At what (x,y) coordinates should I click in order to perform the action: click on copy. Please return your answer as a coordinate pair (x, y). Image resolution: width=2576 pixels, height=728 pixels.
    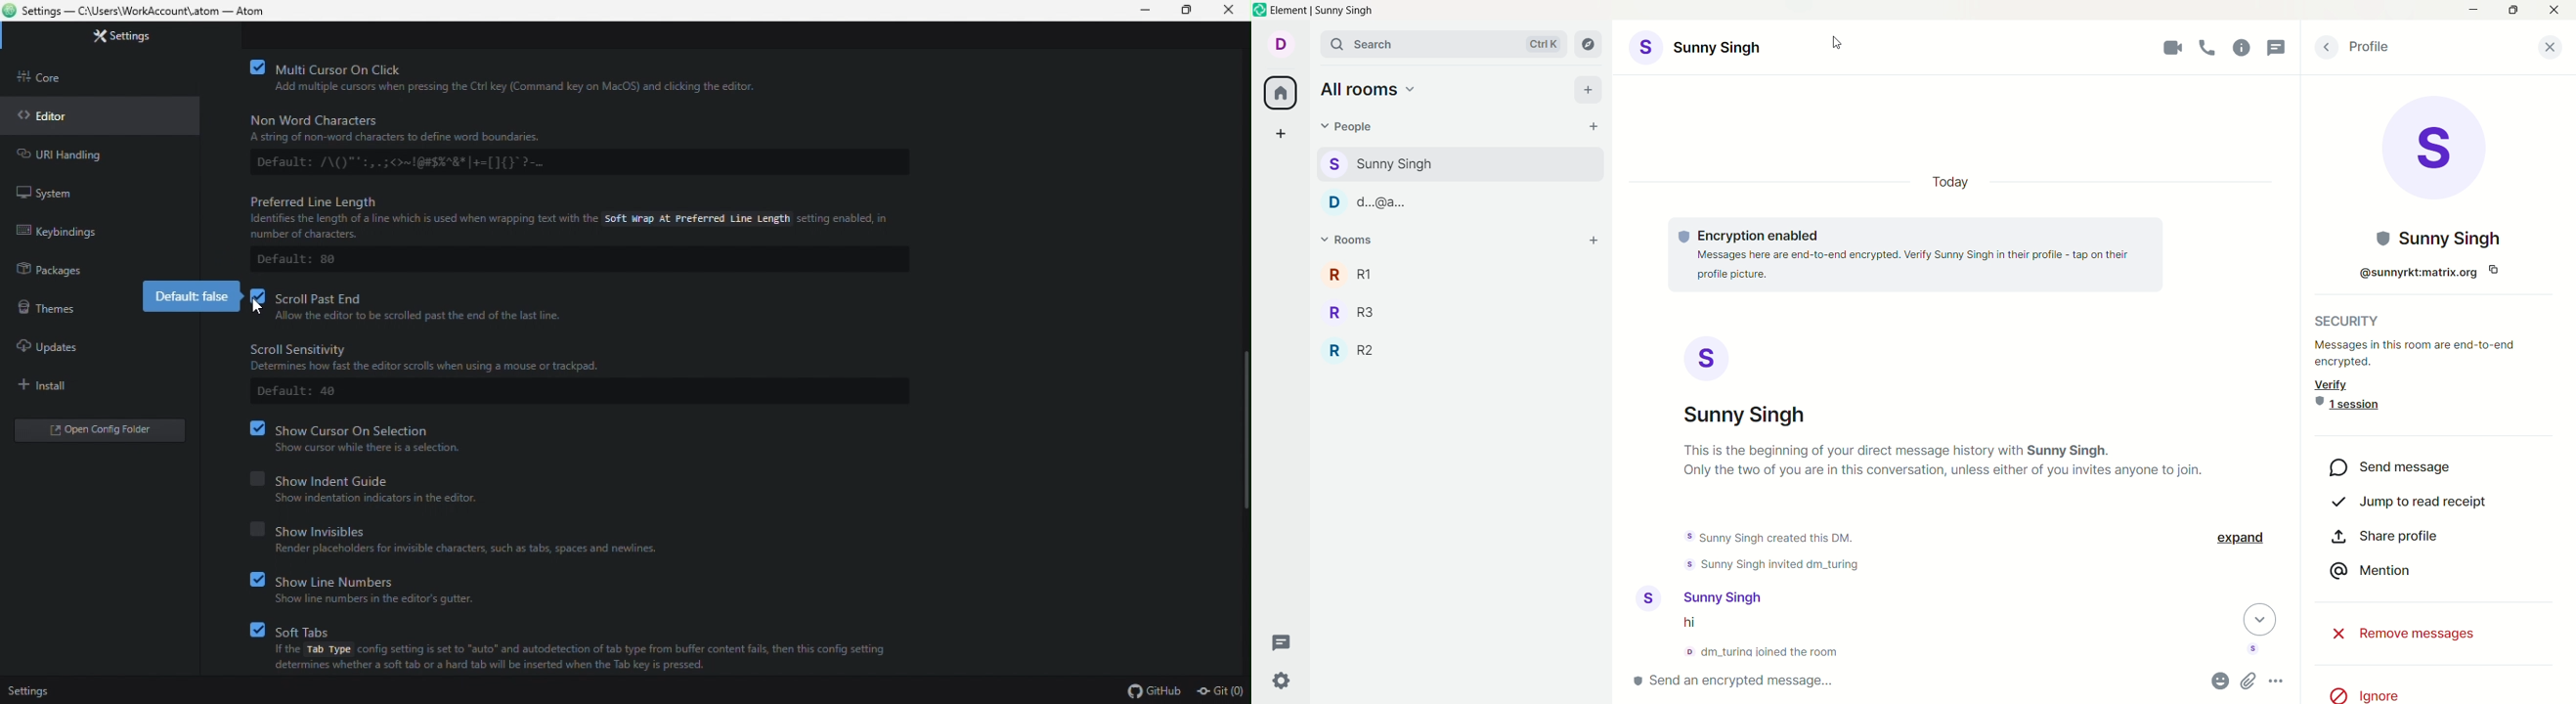
    Looking at the image, I should click on (2493, 268).